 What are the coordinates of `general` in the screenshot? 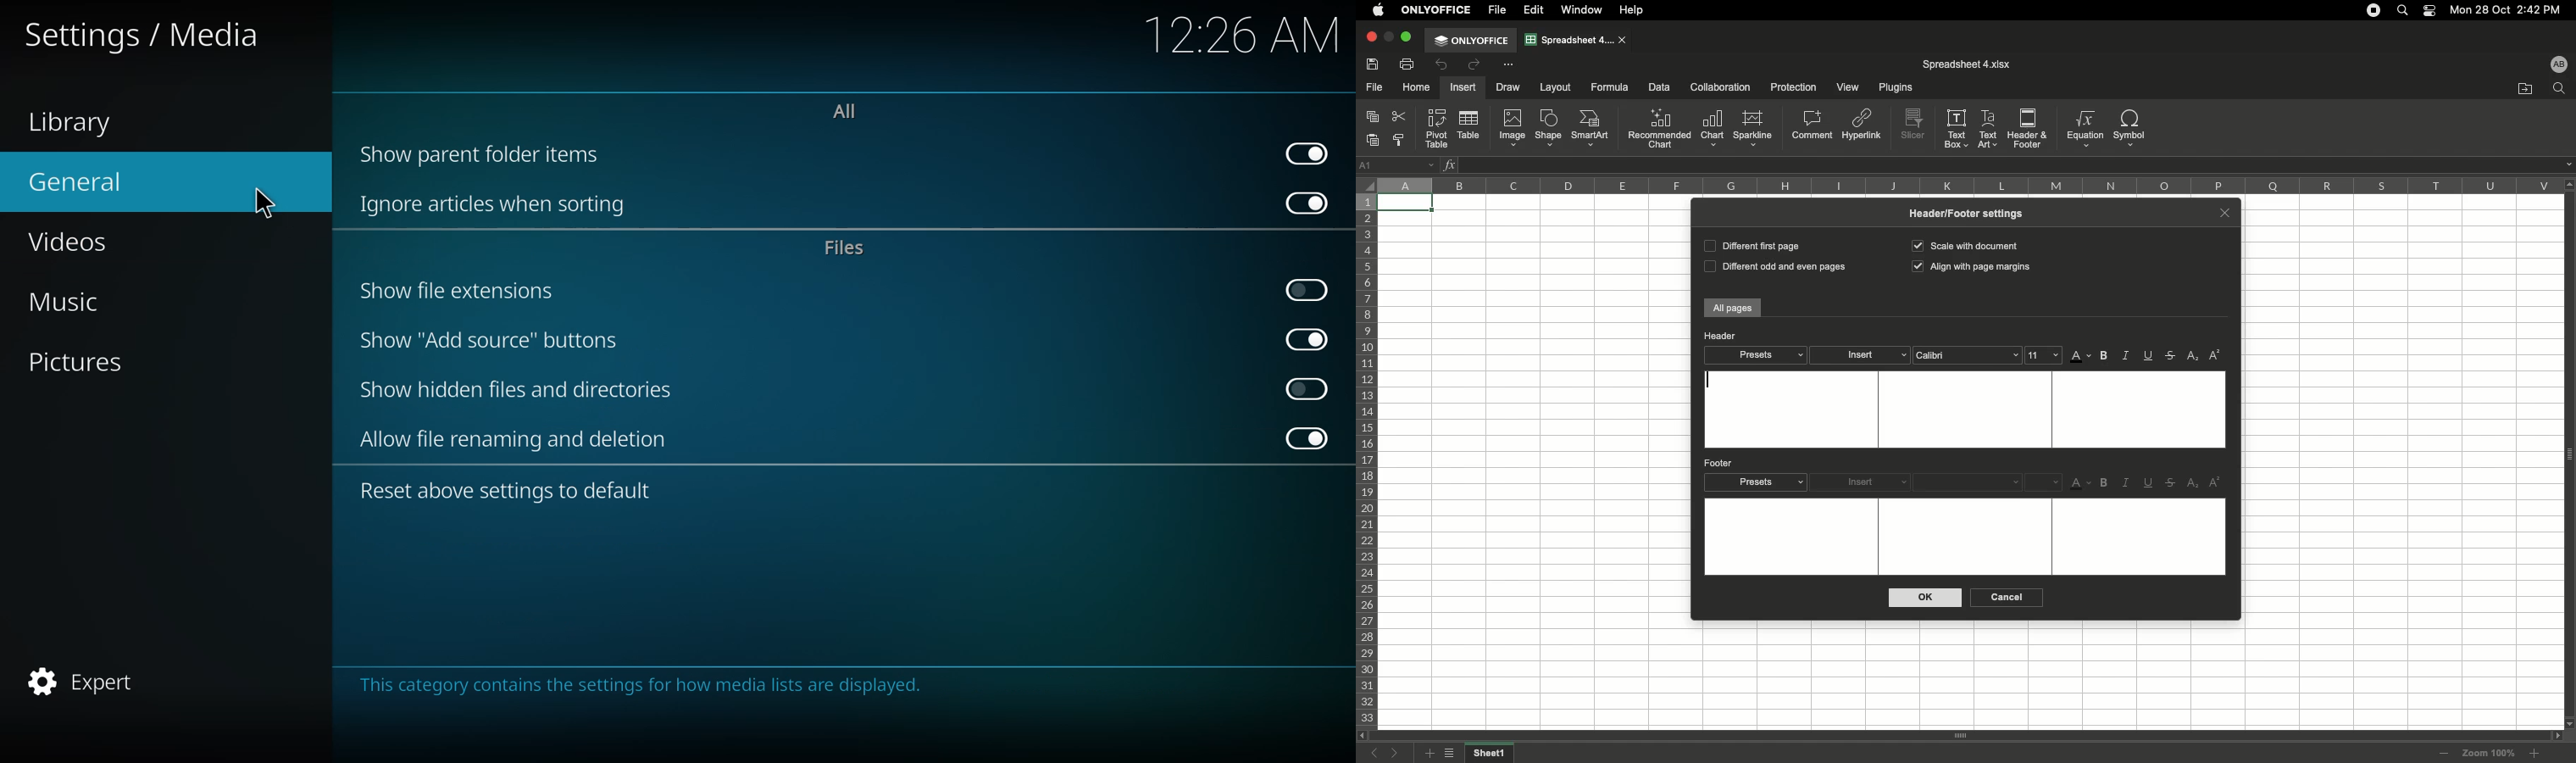 It's located at (79, 180).